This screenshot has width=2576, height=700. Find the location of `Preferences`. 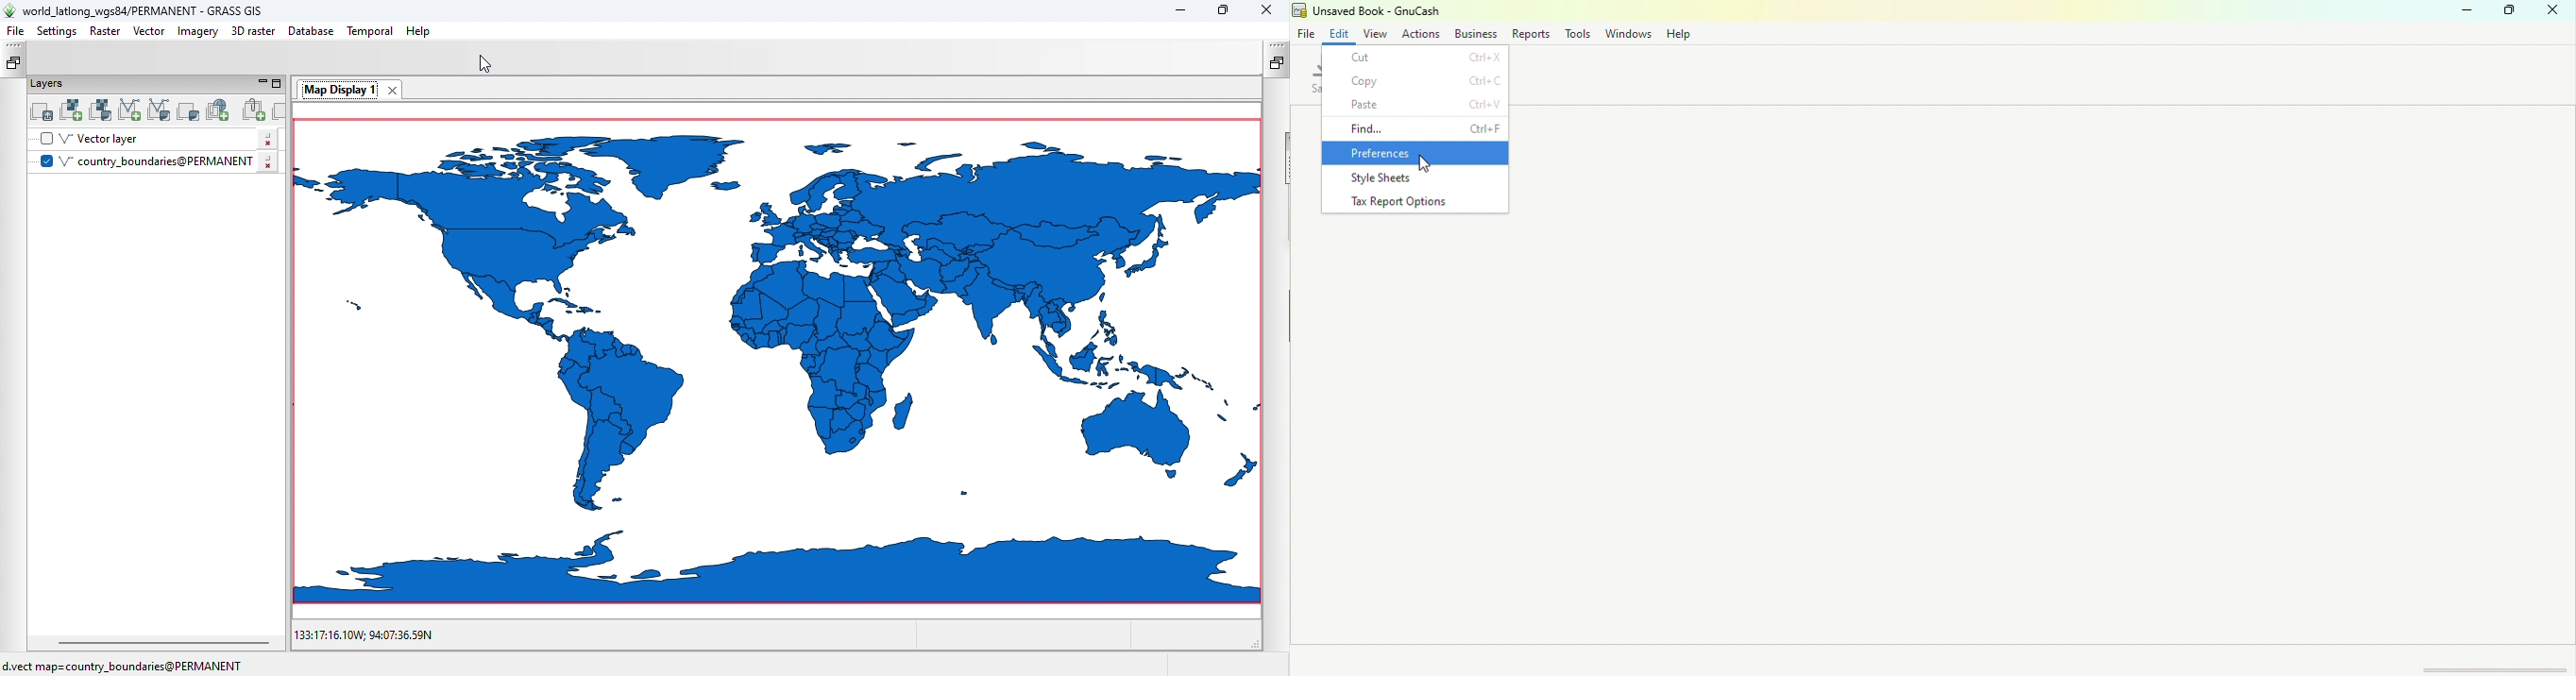

Preferences is located at coordinates (1414, 153).